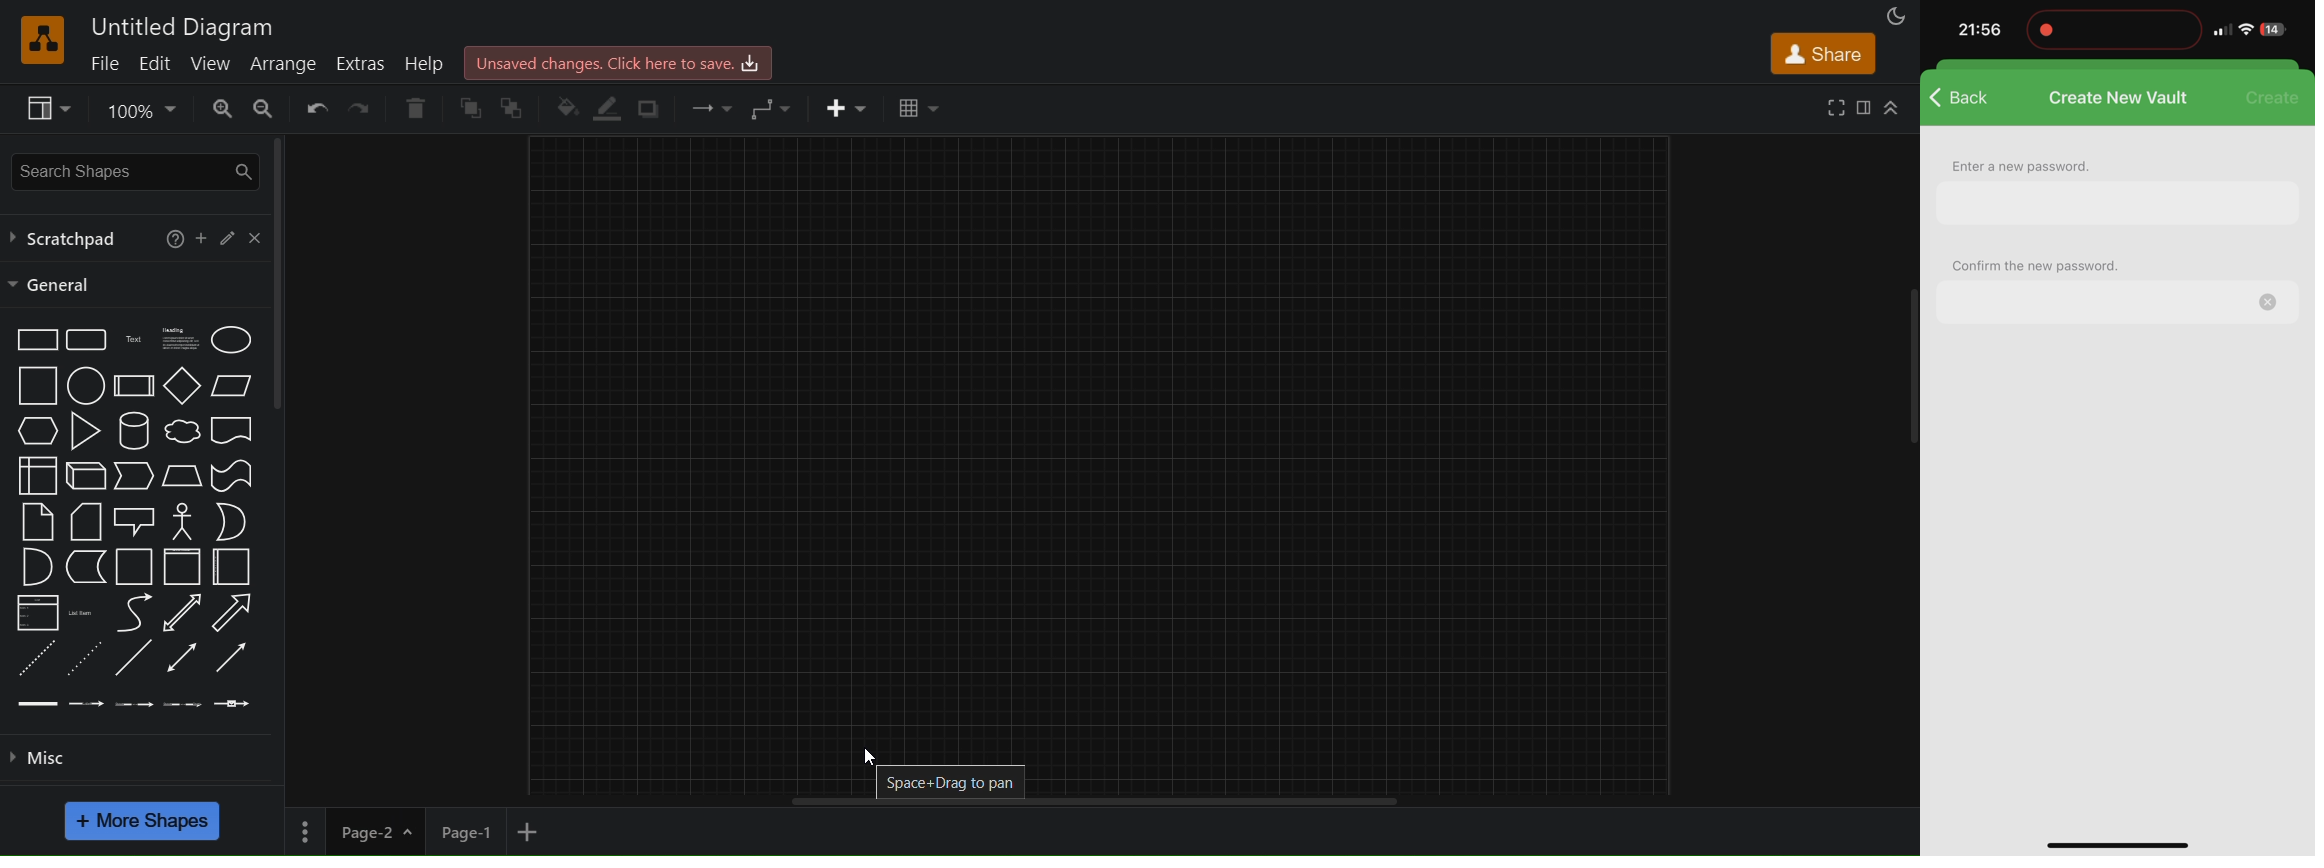  What do you see at coordinates (2272, 92) in the screenshot?
I see `create` at bounding box center [2272, 92].